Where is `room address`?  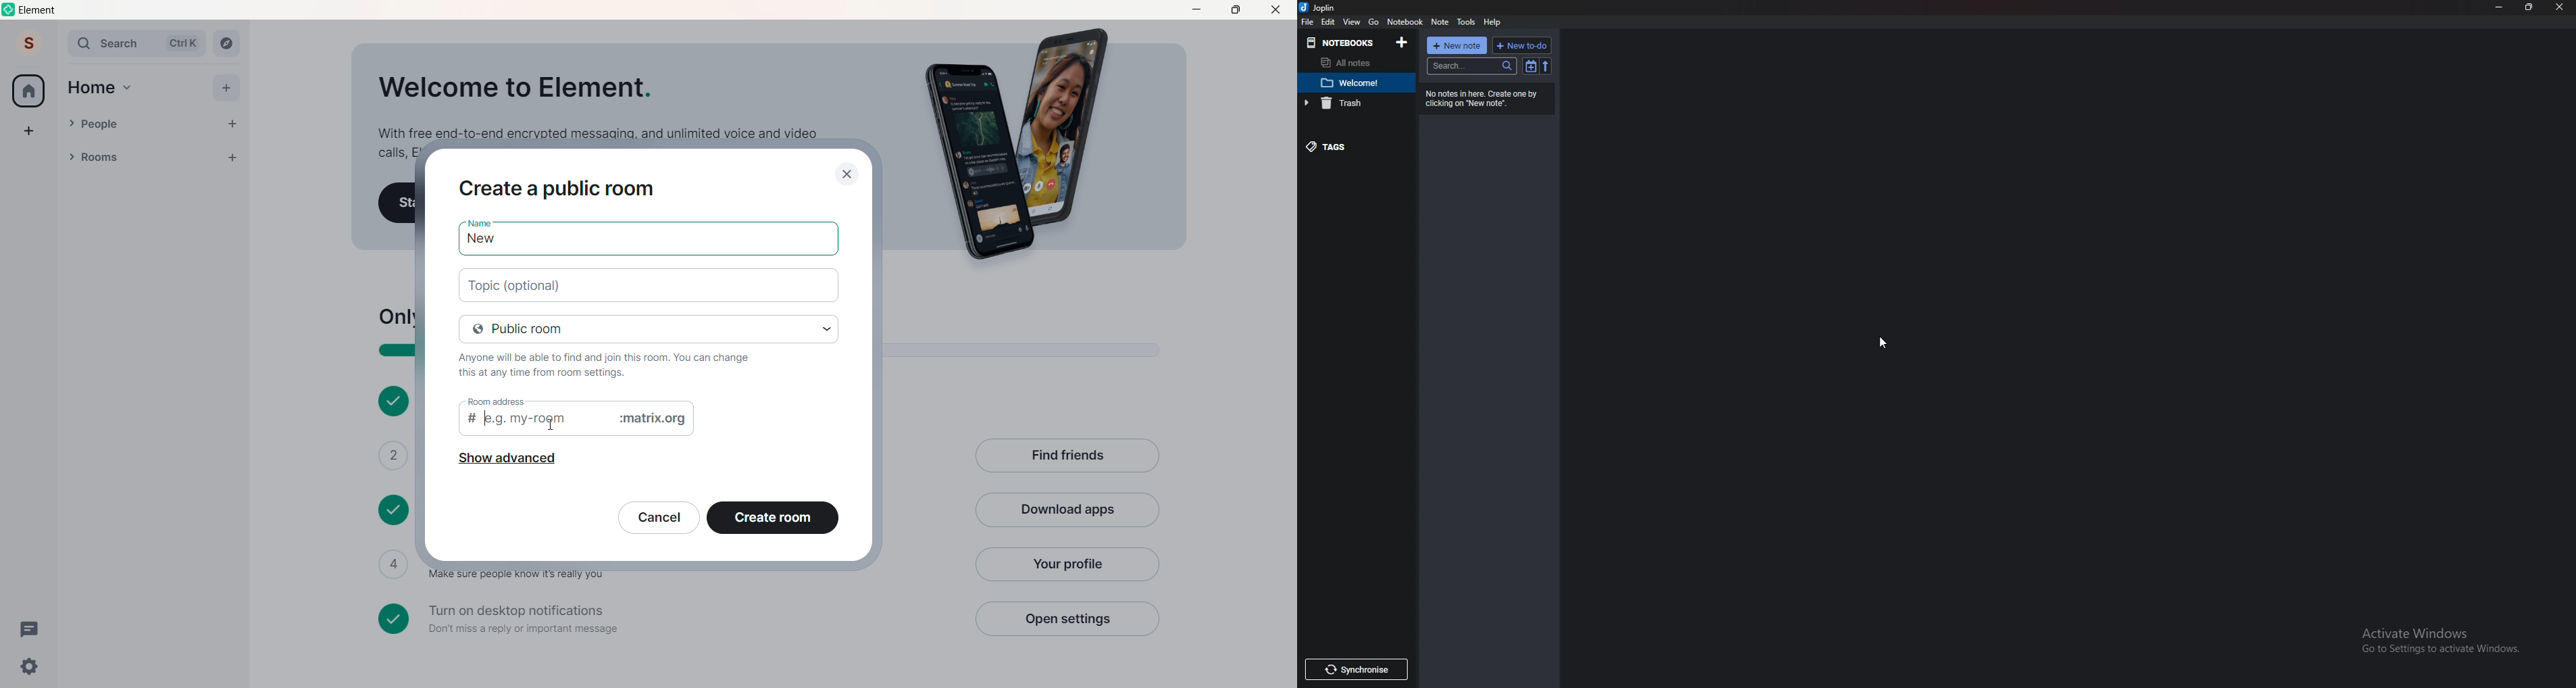
room address is located at coordinates (494, 401).